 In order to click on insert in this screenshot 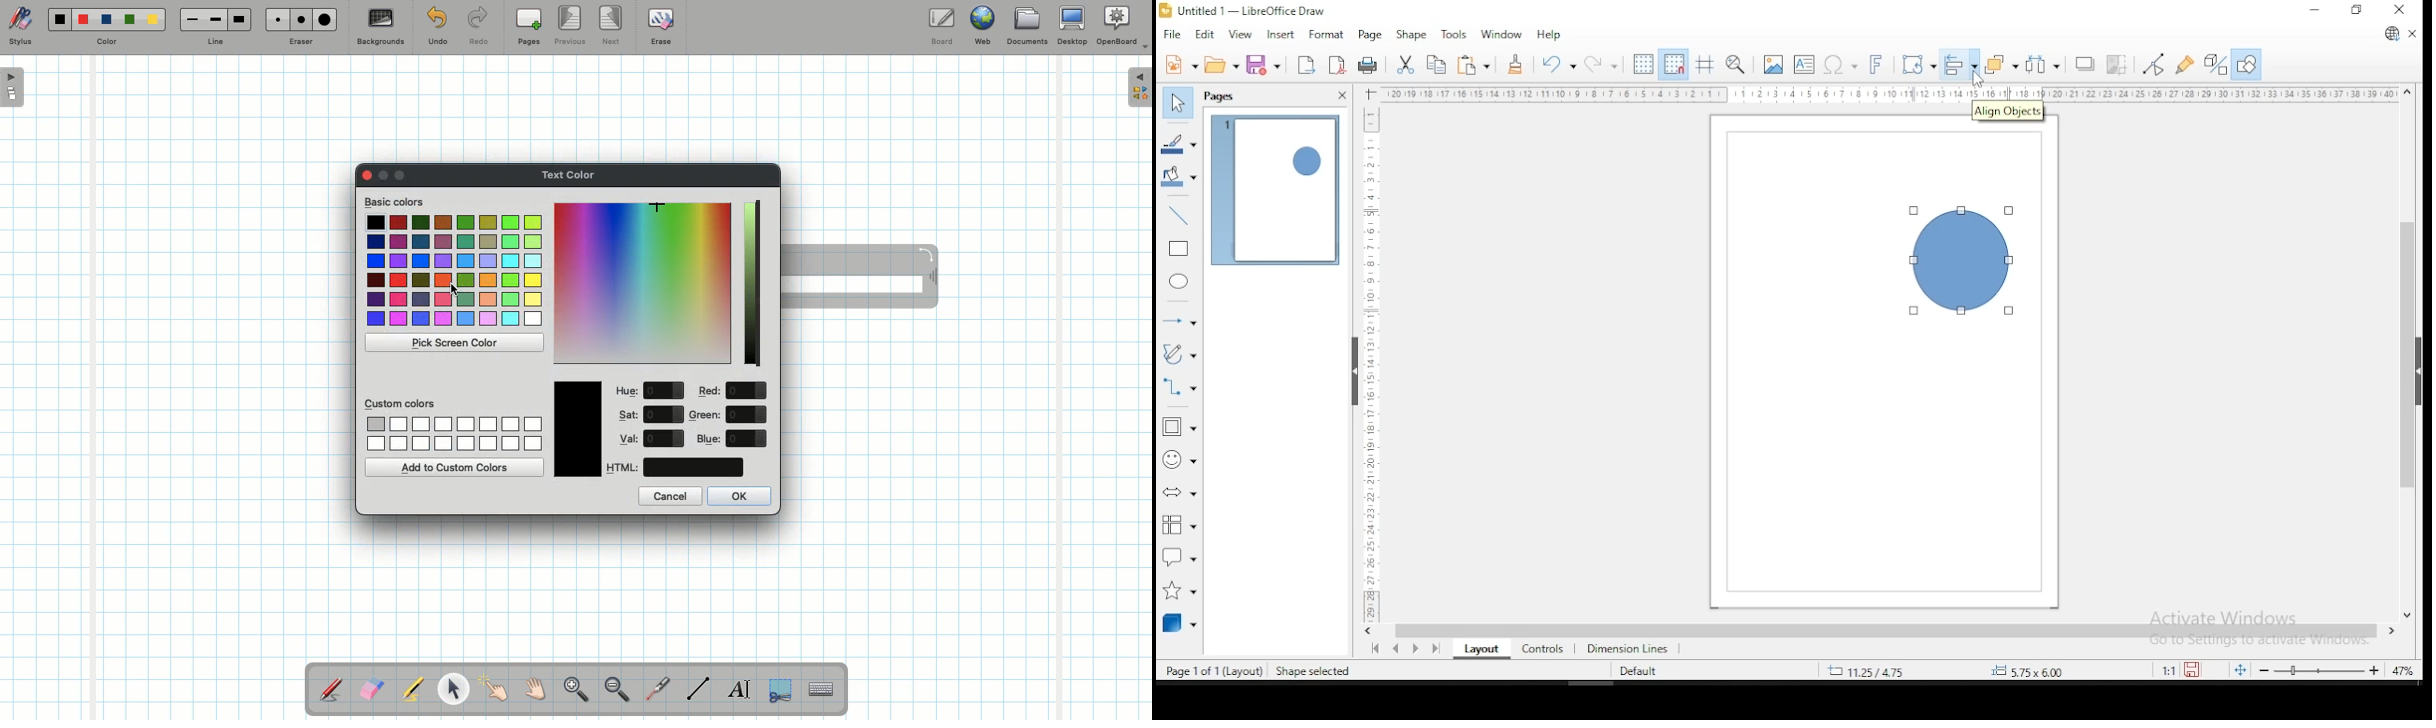, I will do `click(1278, 35)`.